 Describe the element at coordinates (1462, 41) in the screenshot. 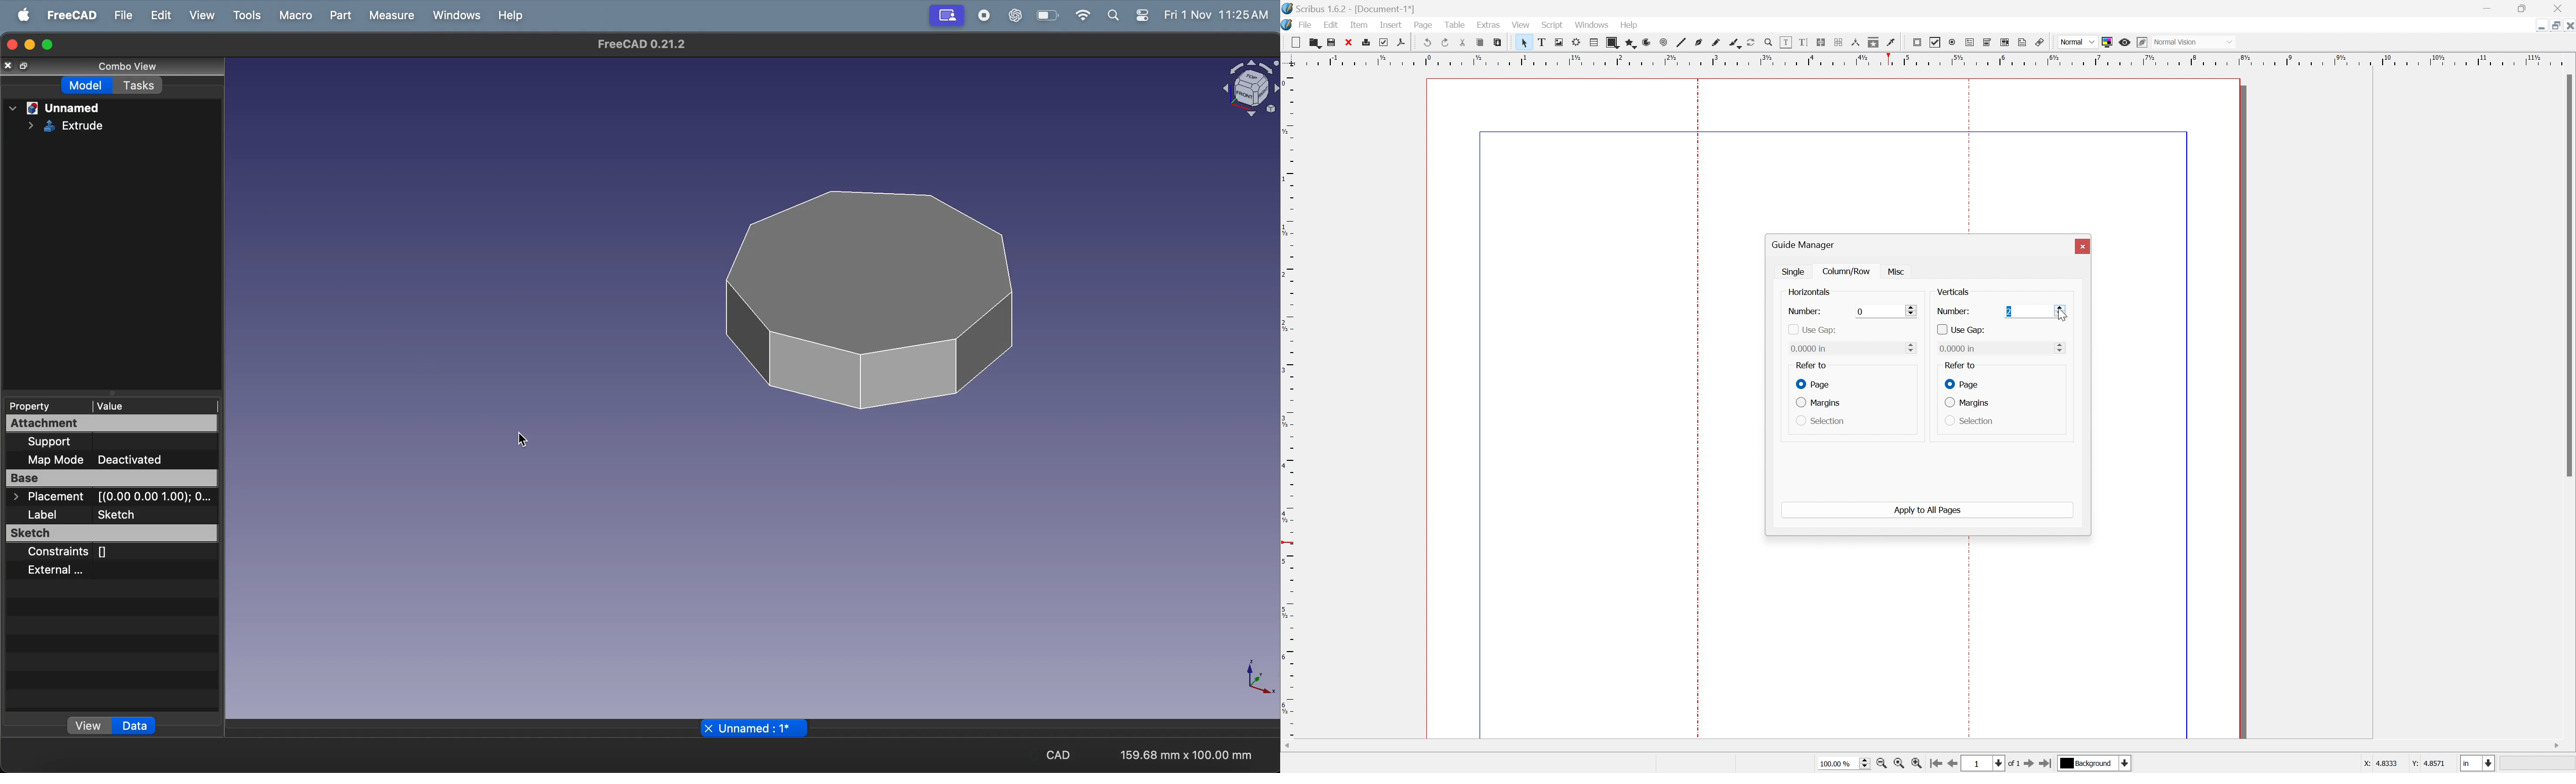

I see `cut` at that location.